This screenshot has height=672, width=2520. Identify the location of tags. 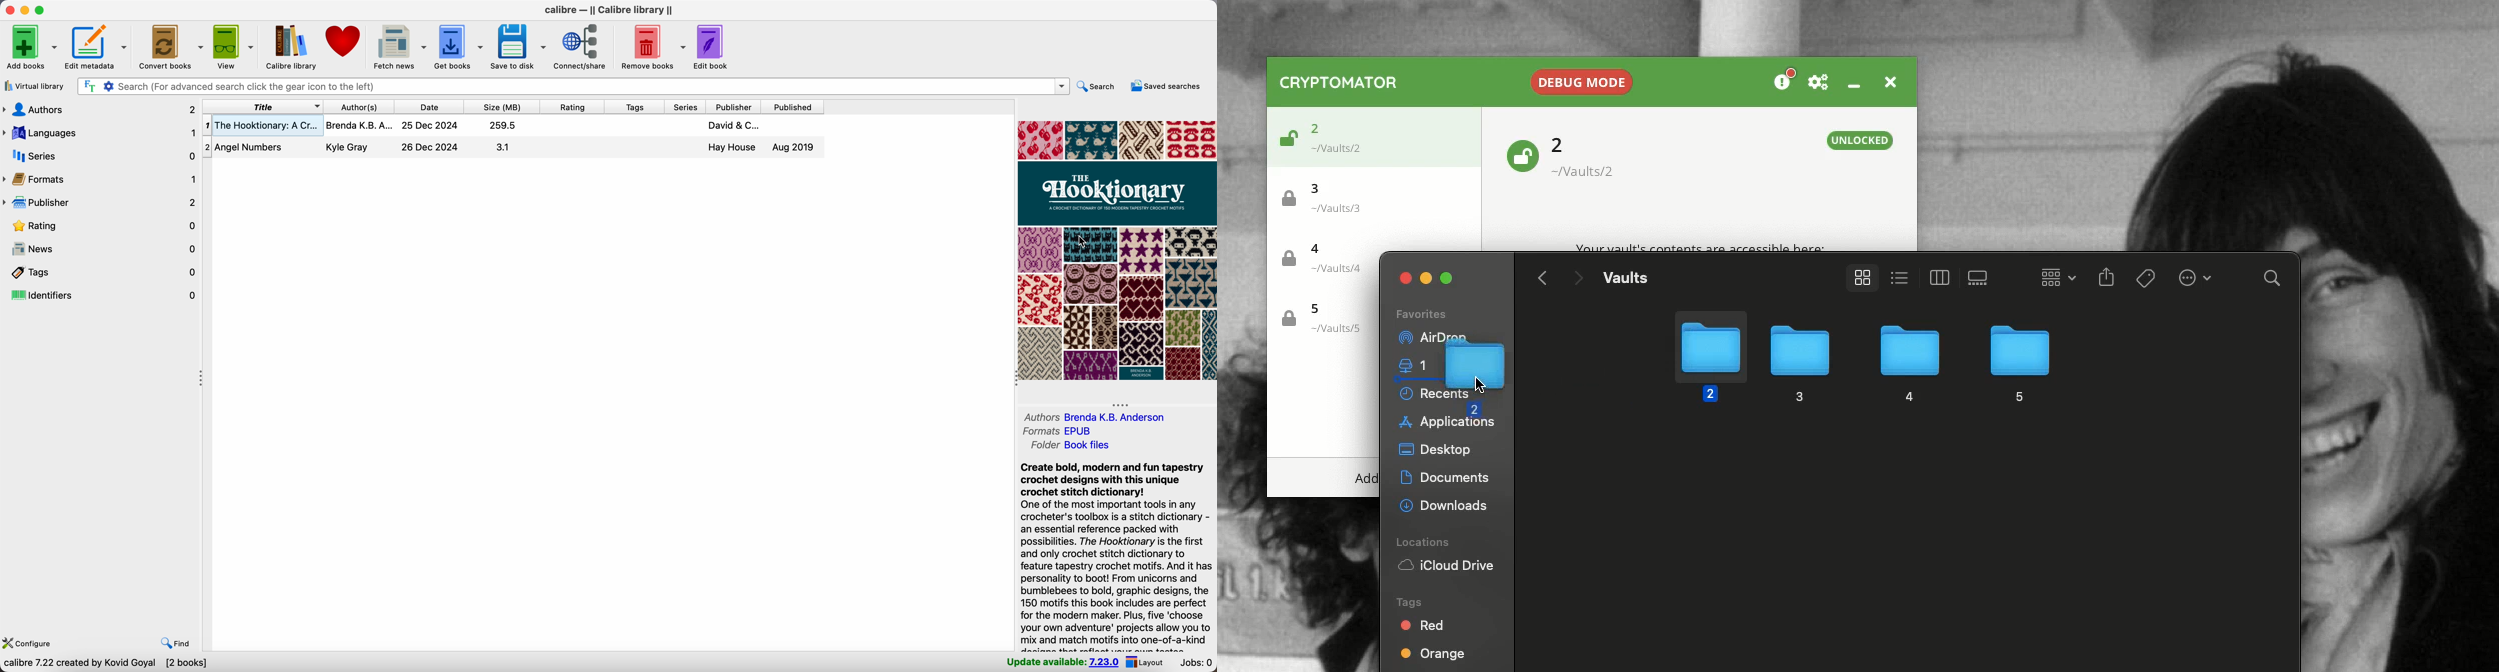
(100, 272).